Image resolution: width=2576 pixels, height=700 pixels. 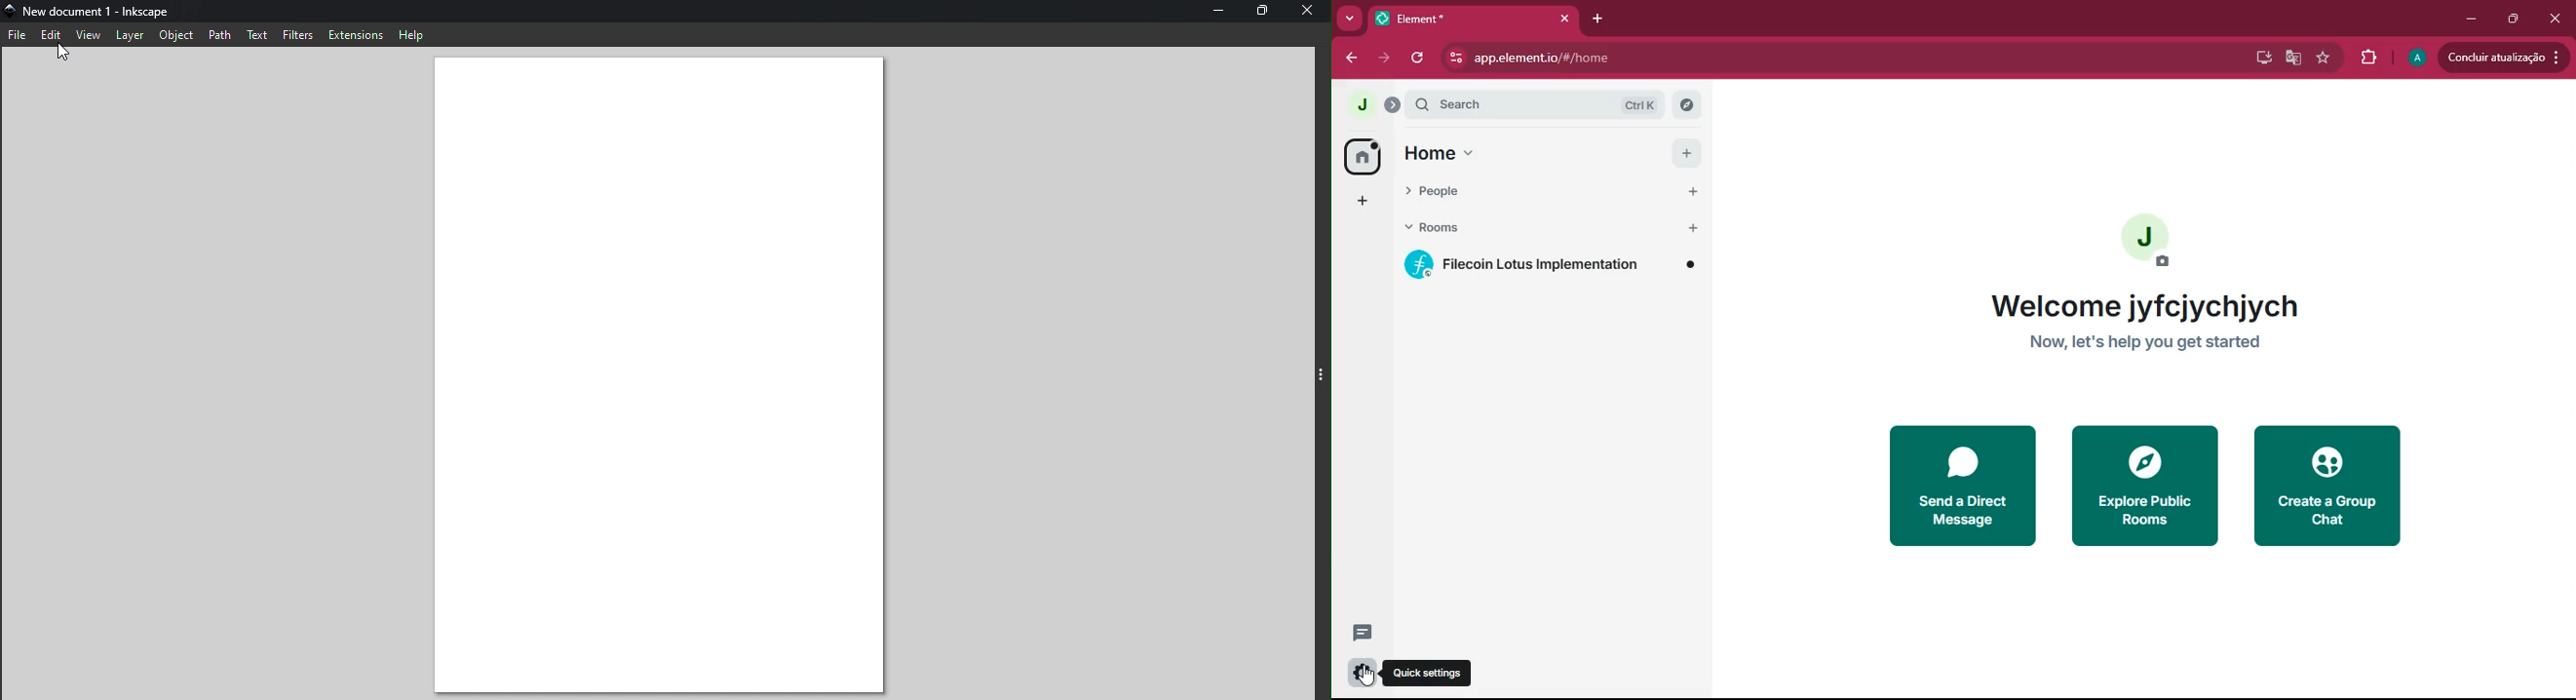 What do you see at coordinates (2324, 59) in the screenshot?
I see `bookmark` at bounding box center [2324, 59].